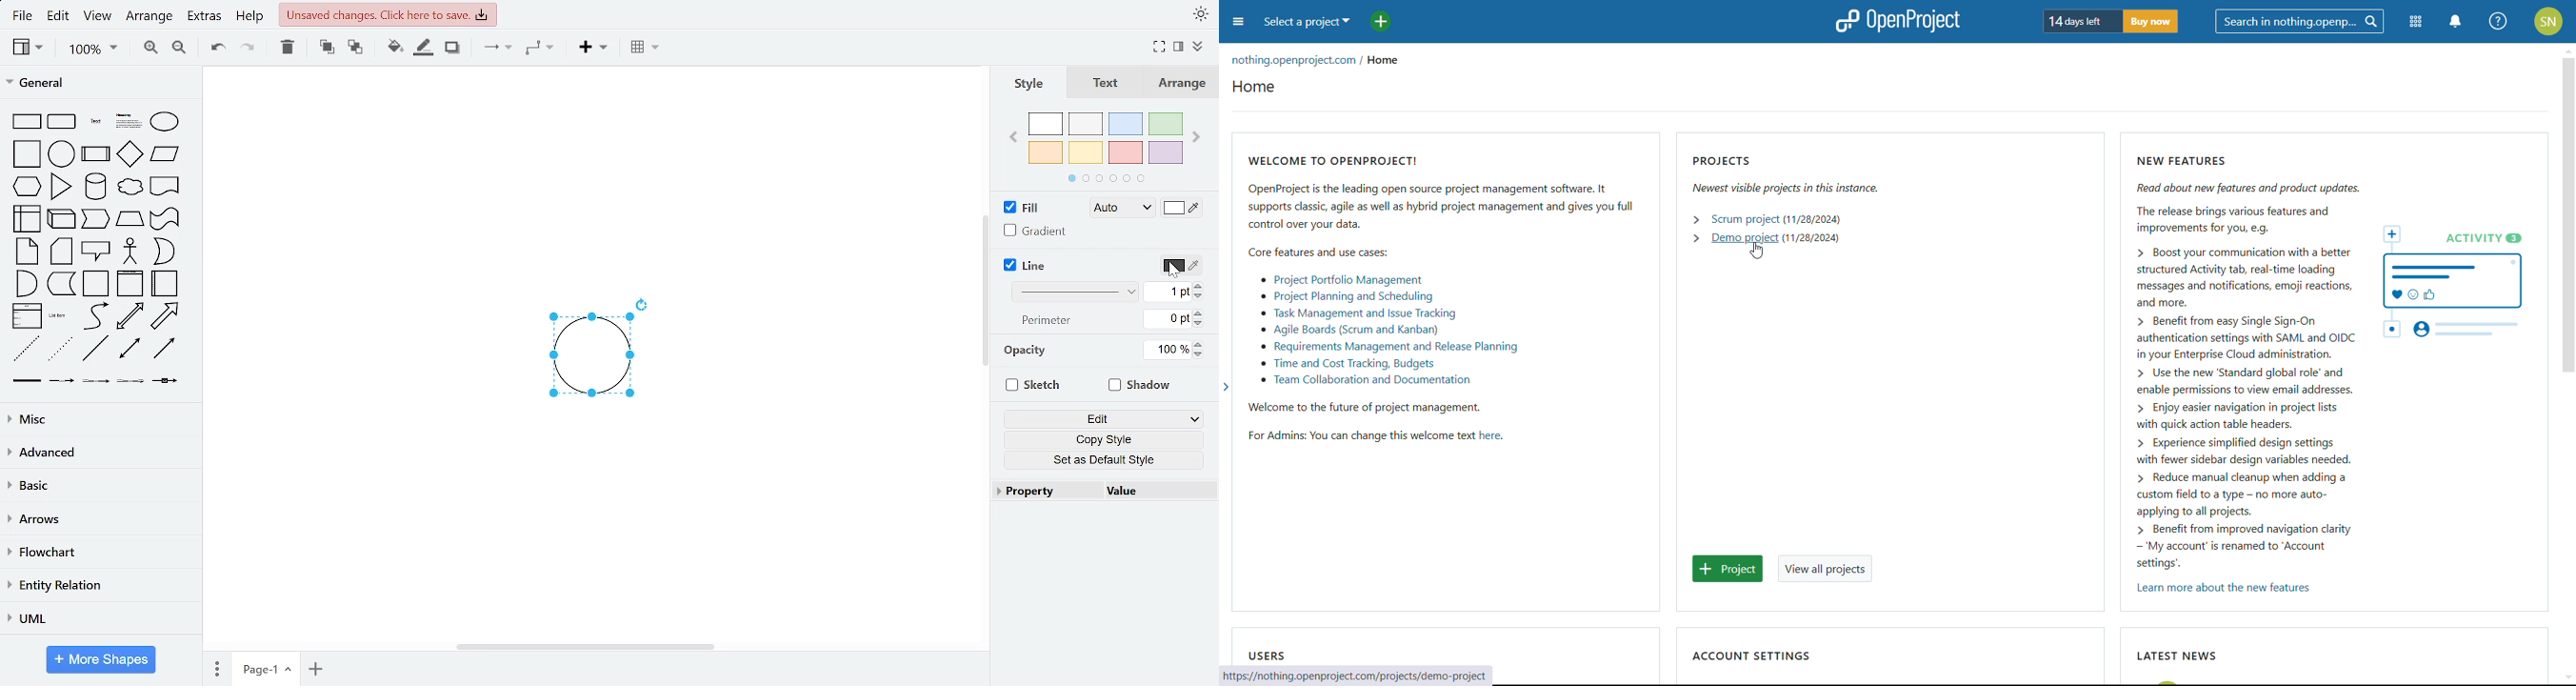  I want to click on edit, so click(59, 18).